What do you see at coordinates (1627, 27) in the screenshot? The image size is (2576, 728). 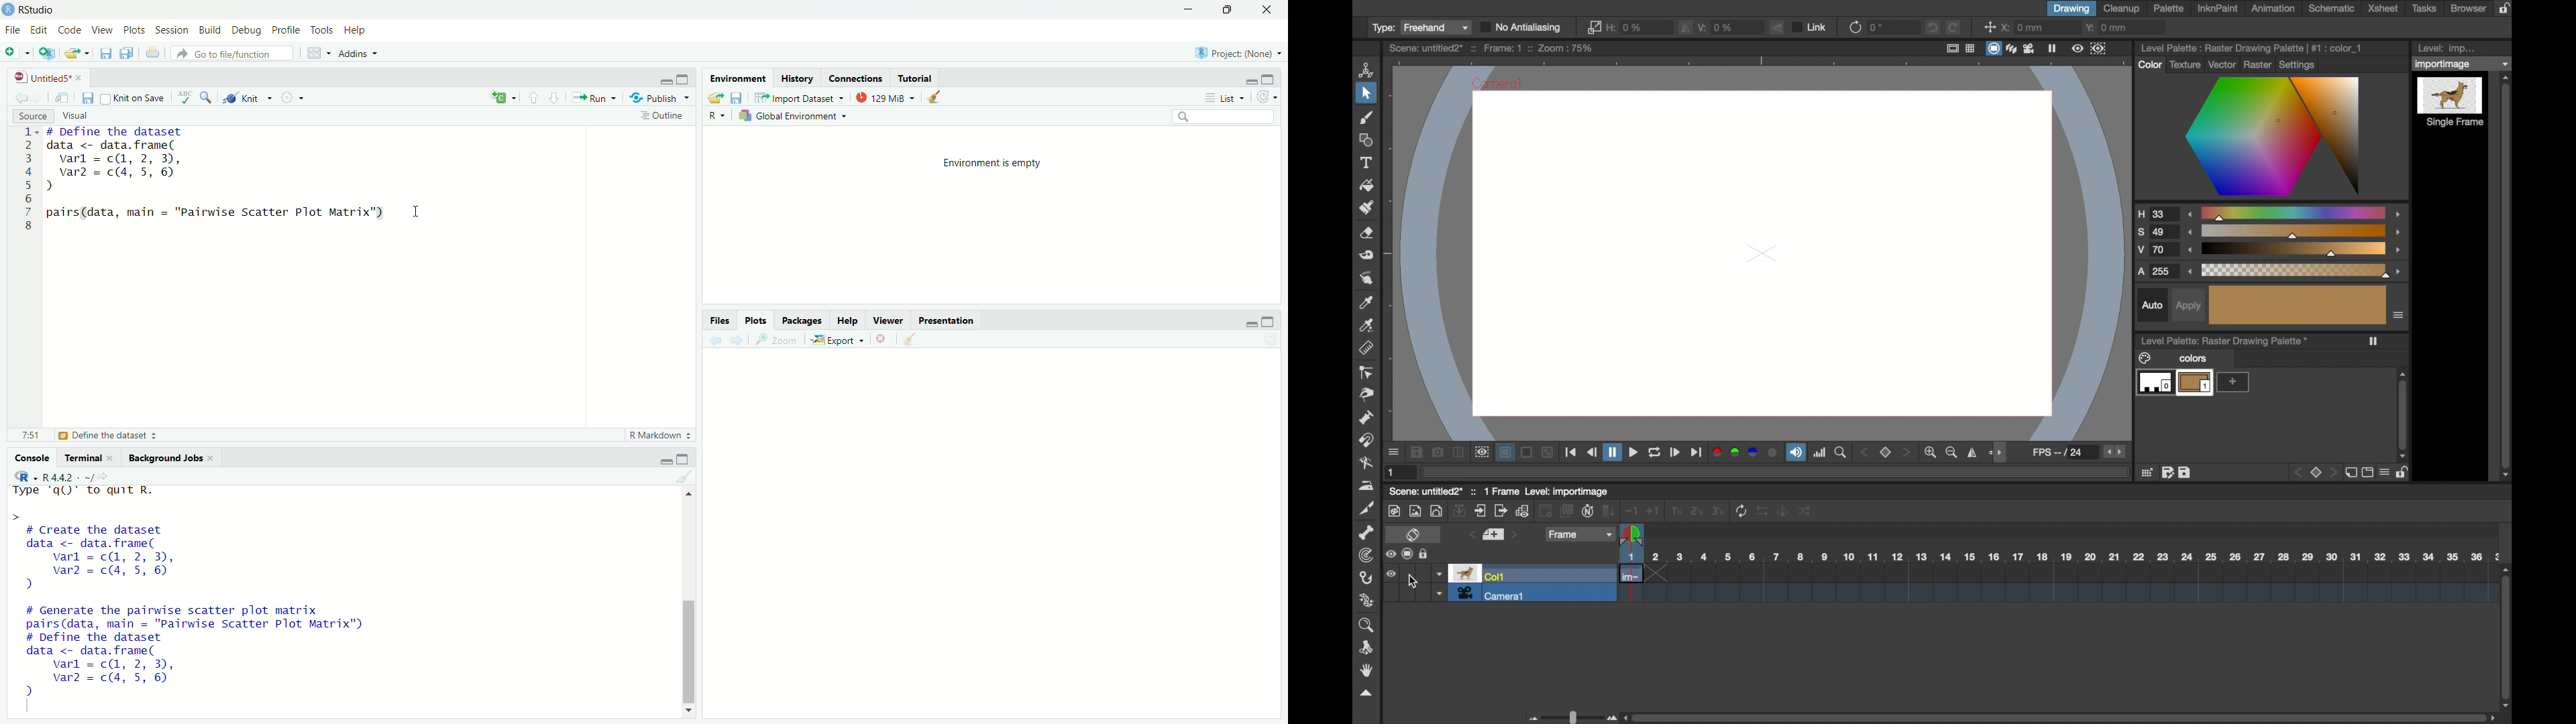 I see `H` at bounding box center [1627, 27].